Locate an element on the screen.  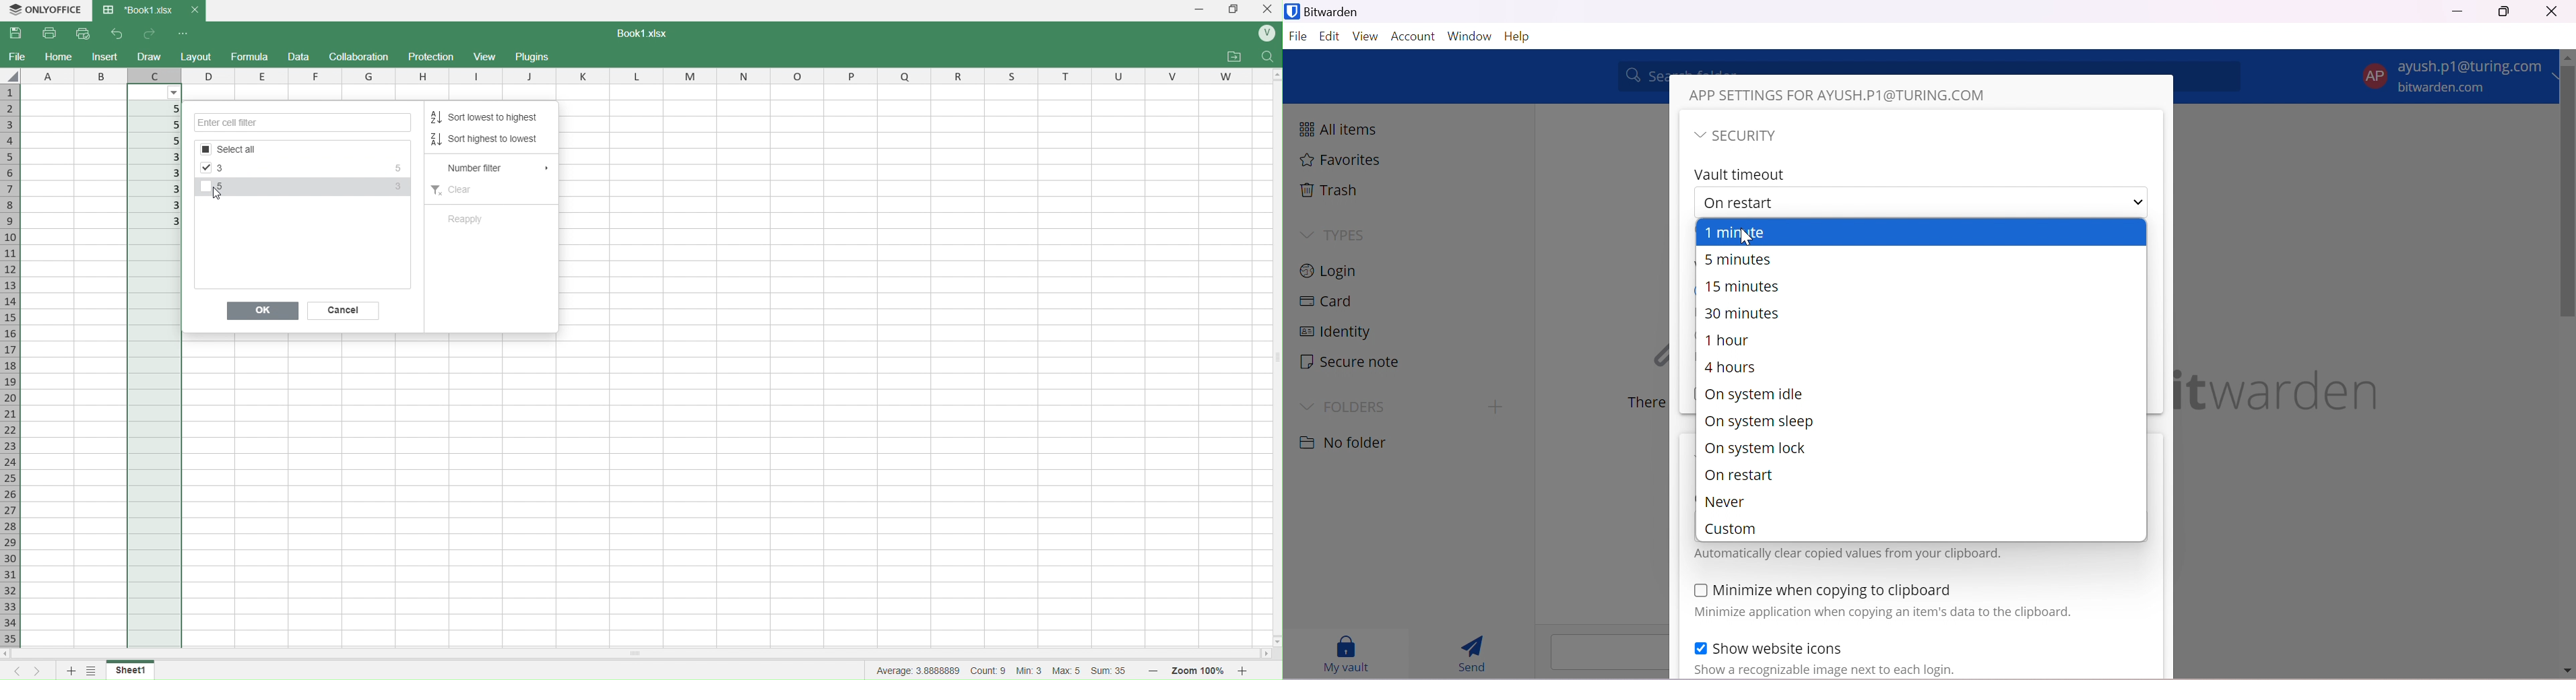
Sort lowest to highest is located at coordinates (490, 118).